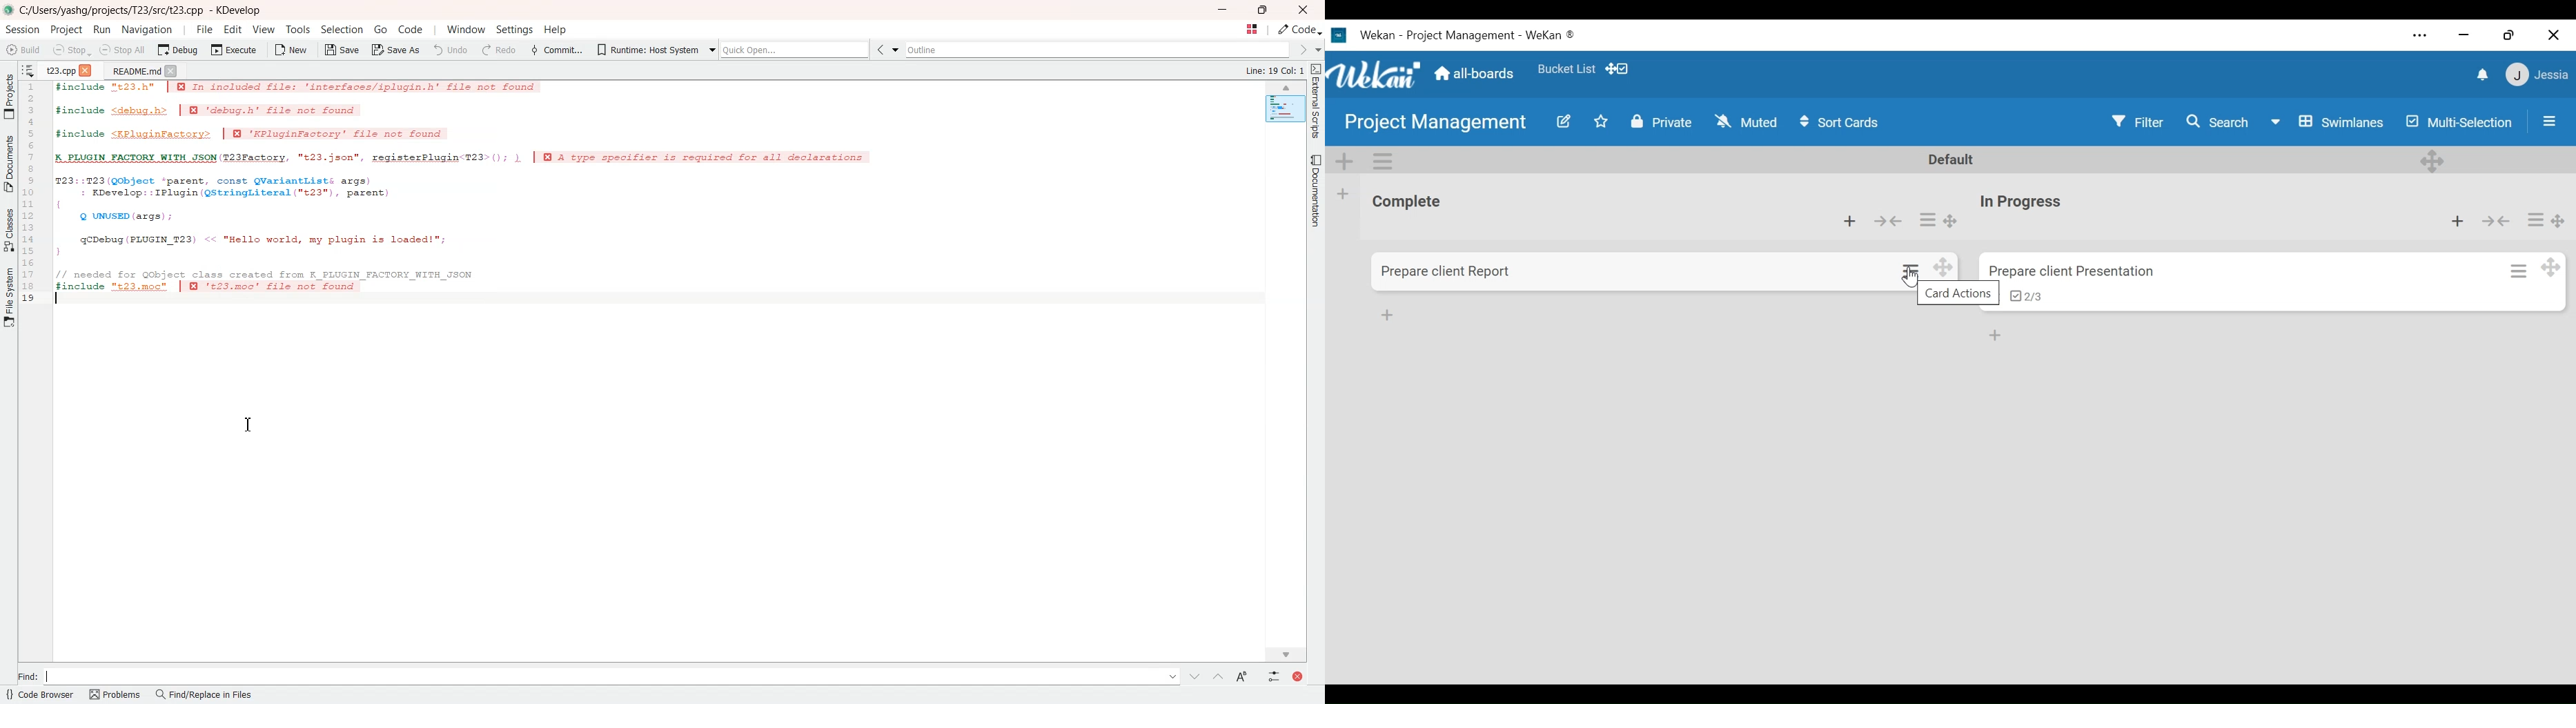 The height and width of the screenshot is (728, 2576). What do you see at coordinates (1953, 159) in the screenshot?
I see `Default` at bounding box center [1953, 159].